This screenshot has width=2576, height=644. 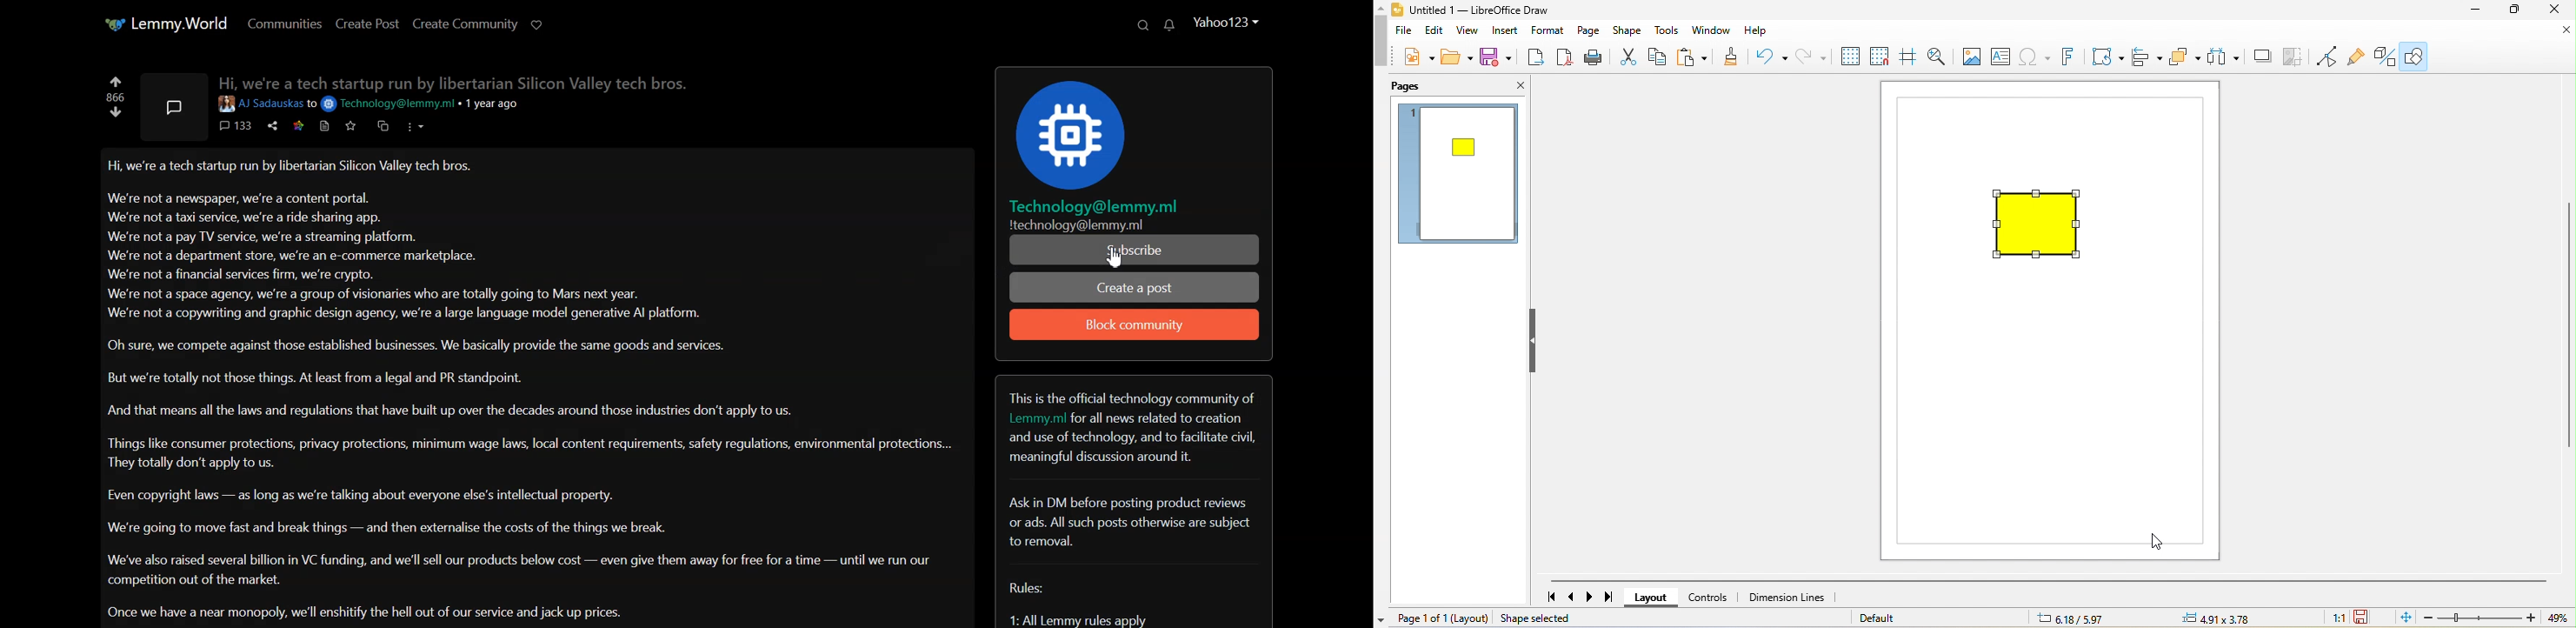 What do you see at coordinates (1460, 56) in the screenshot?
I see `open` at bounding box center [1460, 56].